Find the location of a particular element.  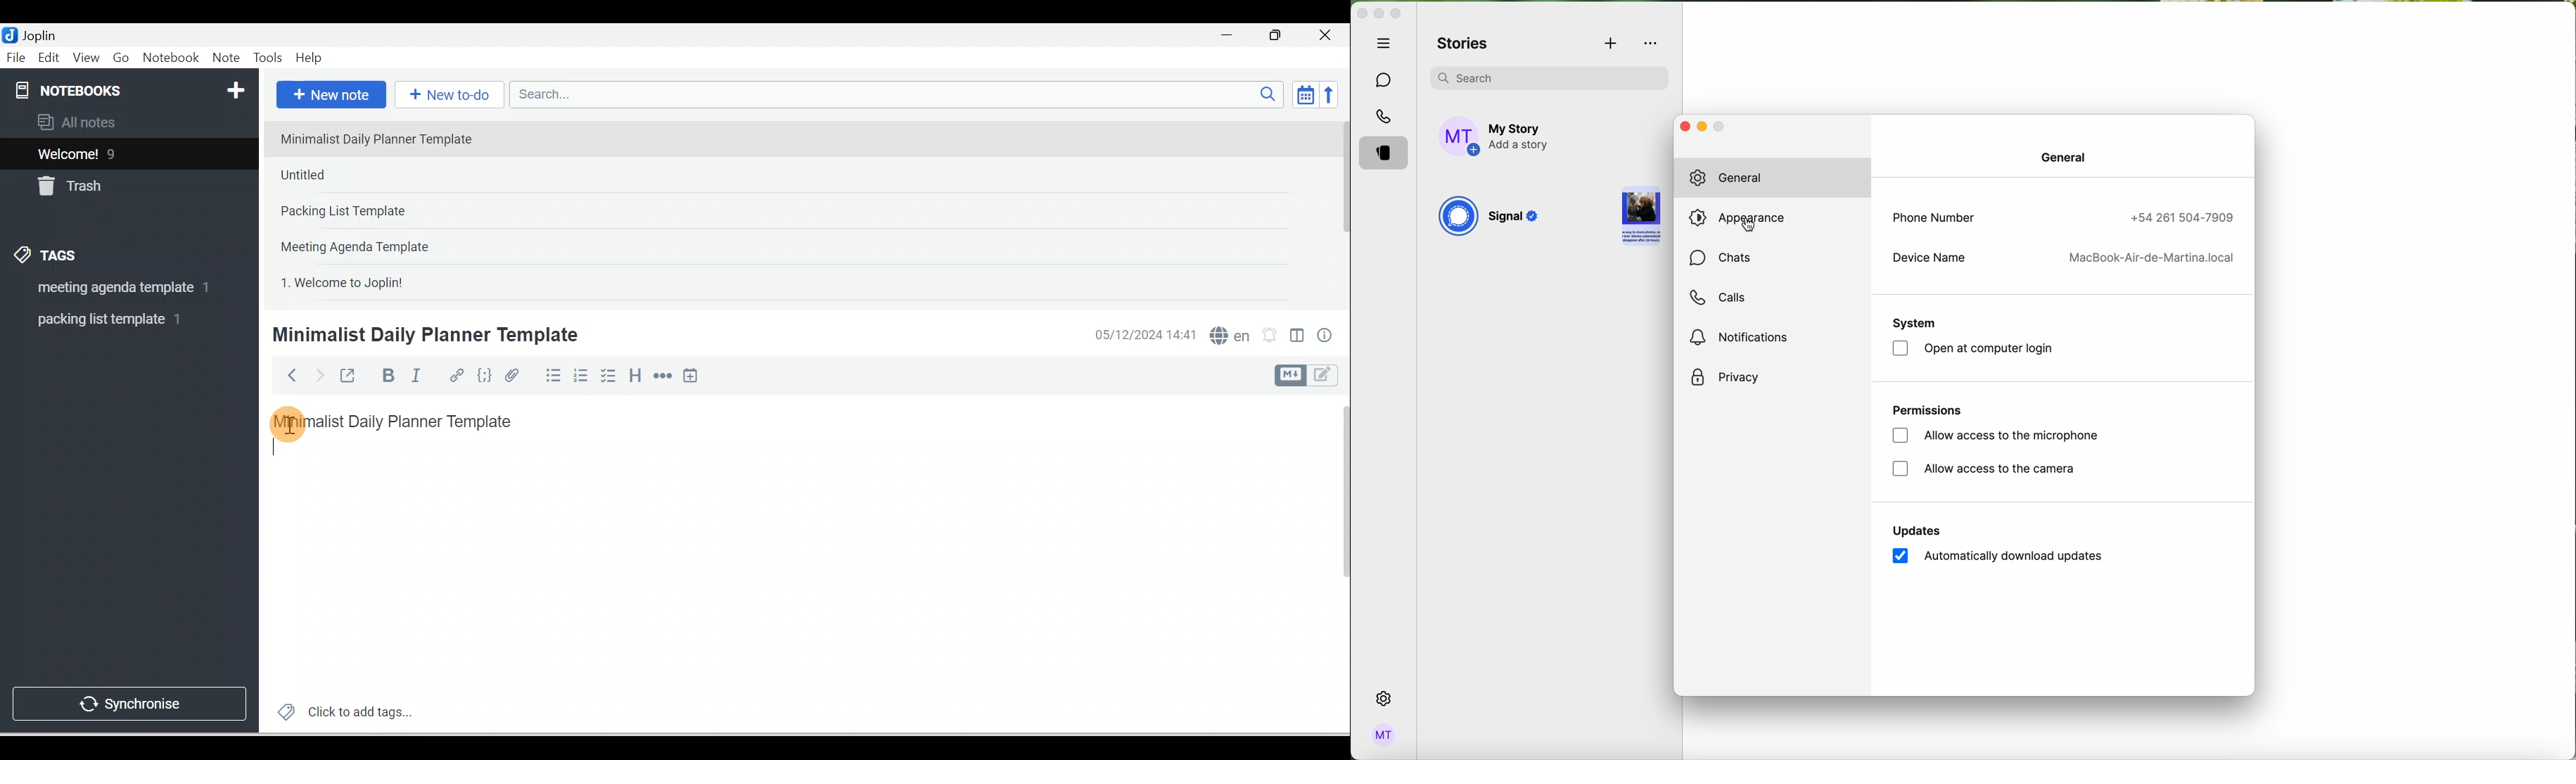

open at computer login is located at coordinates (1991, 349).